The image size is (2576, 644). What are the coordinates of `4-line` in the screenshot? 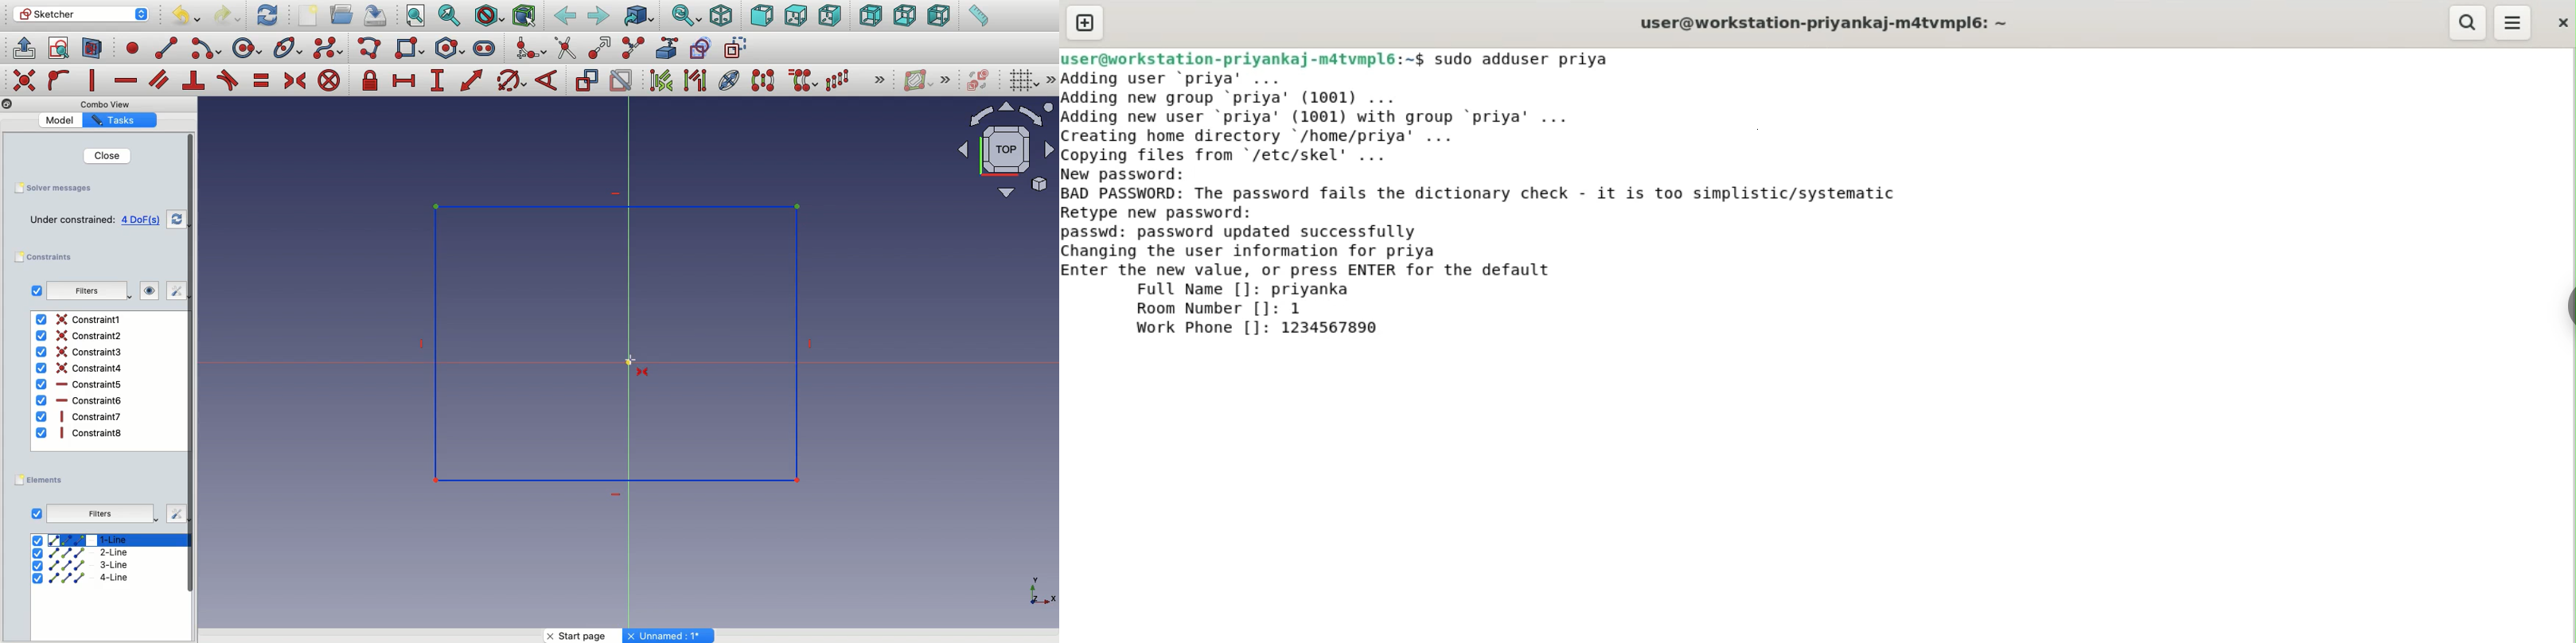 It's located at (81, 578).